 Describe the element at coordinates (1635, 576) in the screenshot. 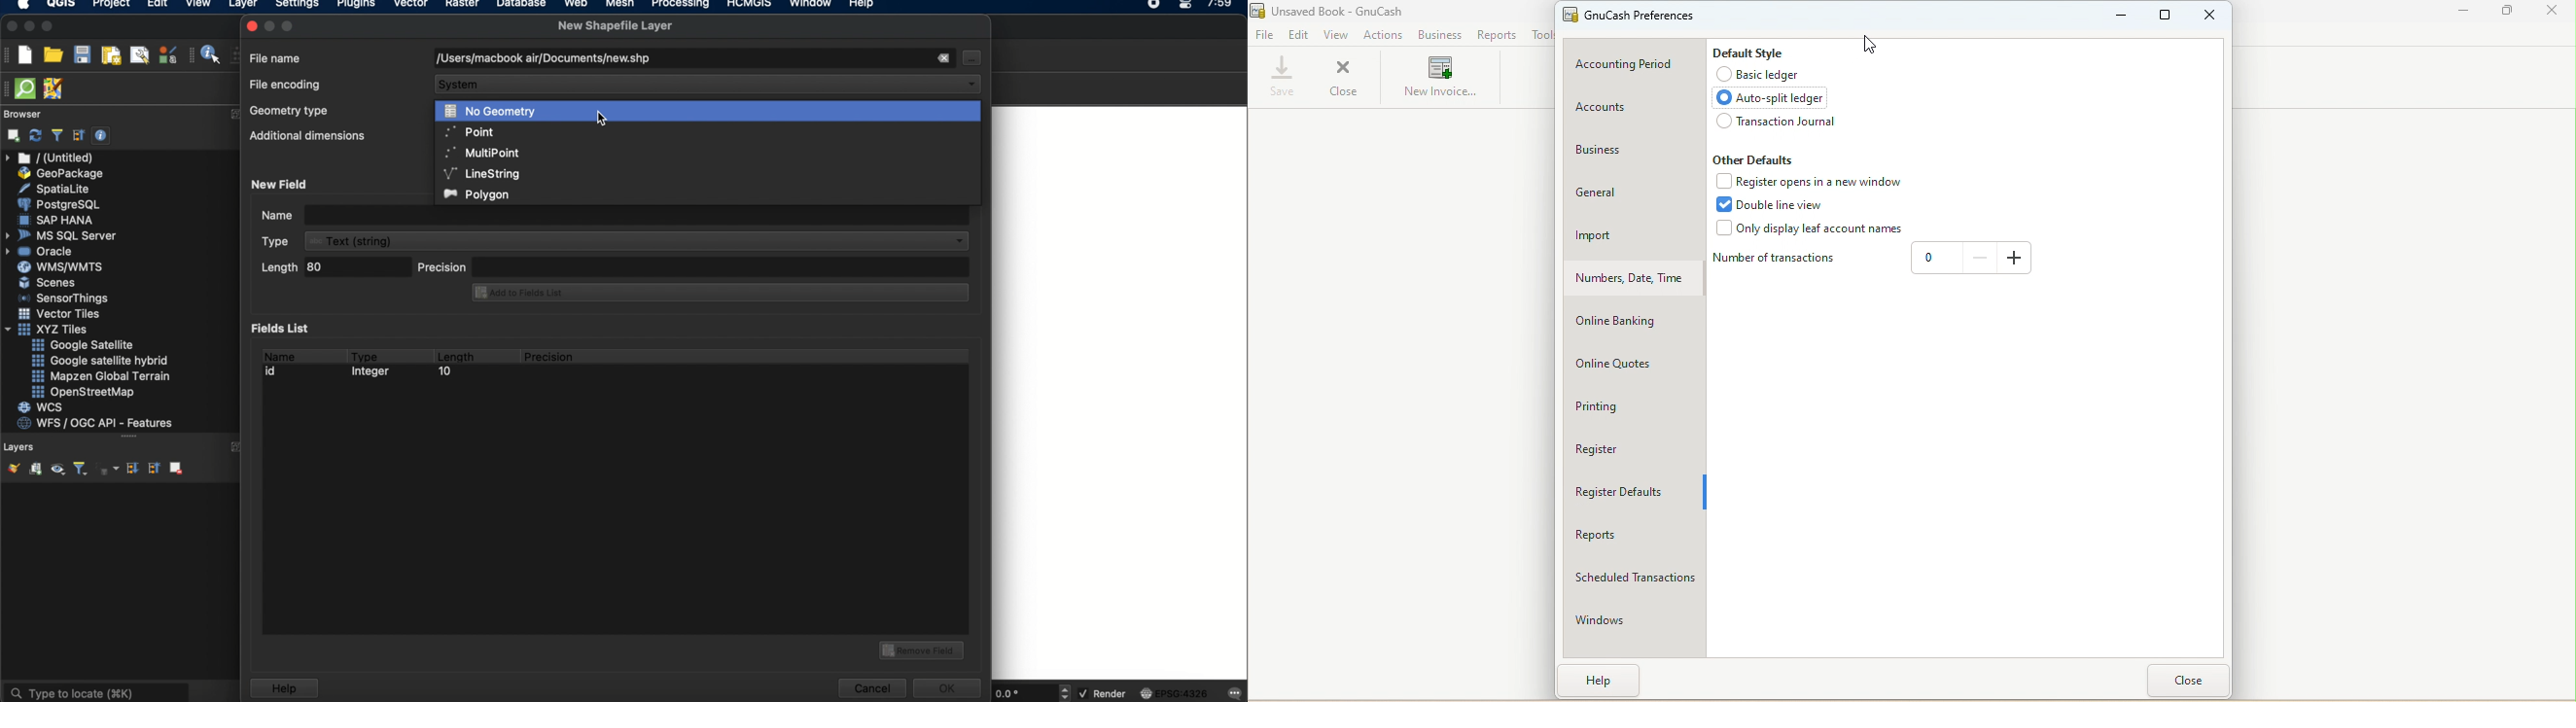

I see `Scheduled transactions` at that location.